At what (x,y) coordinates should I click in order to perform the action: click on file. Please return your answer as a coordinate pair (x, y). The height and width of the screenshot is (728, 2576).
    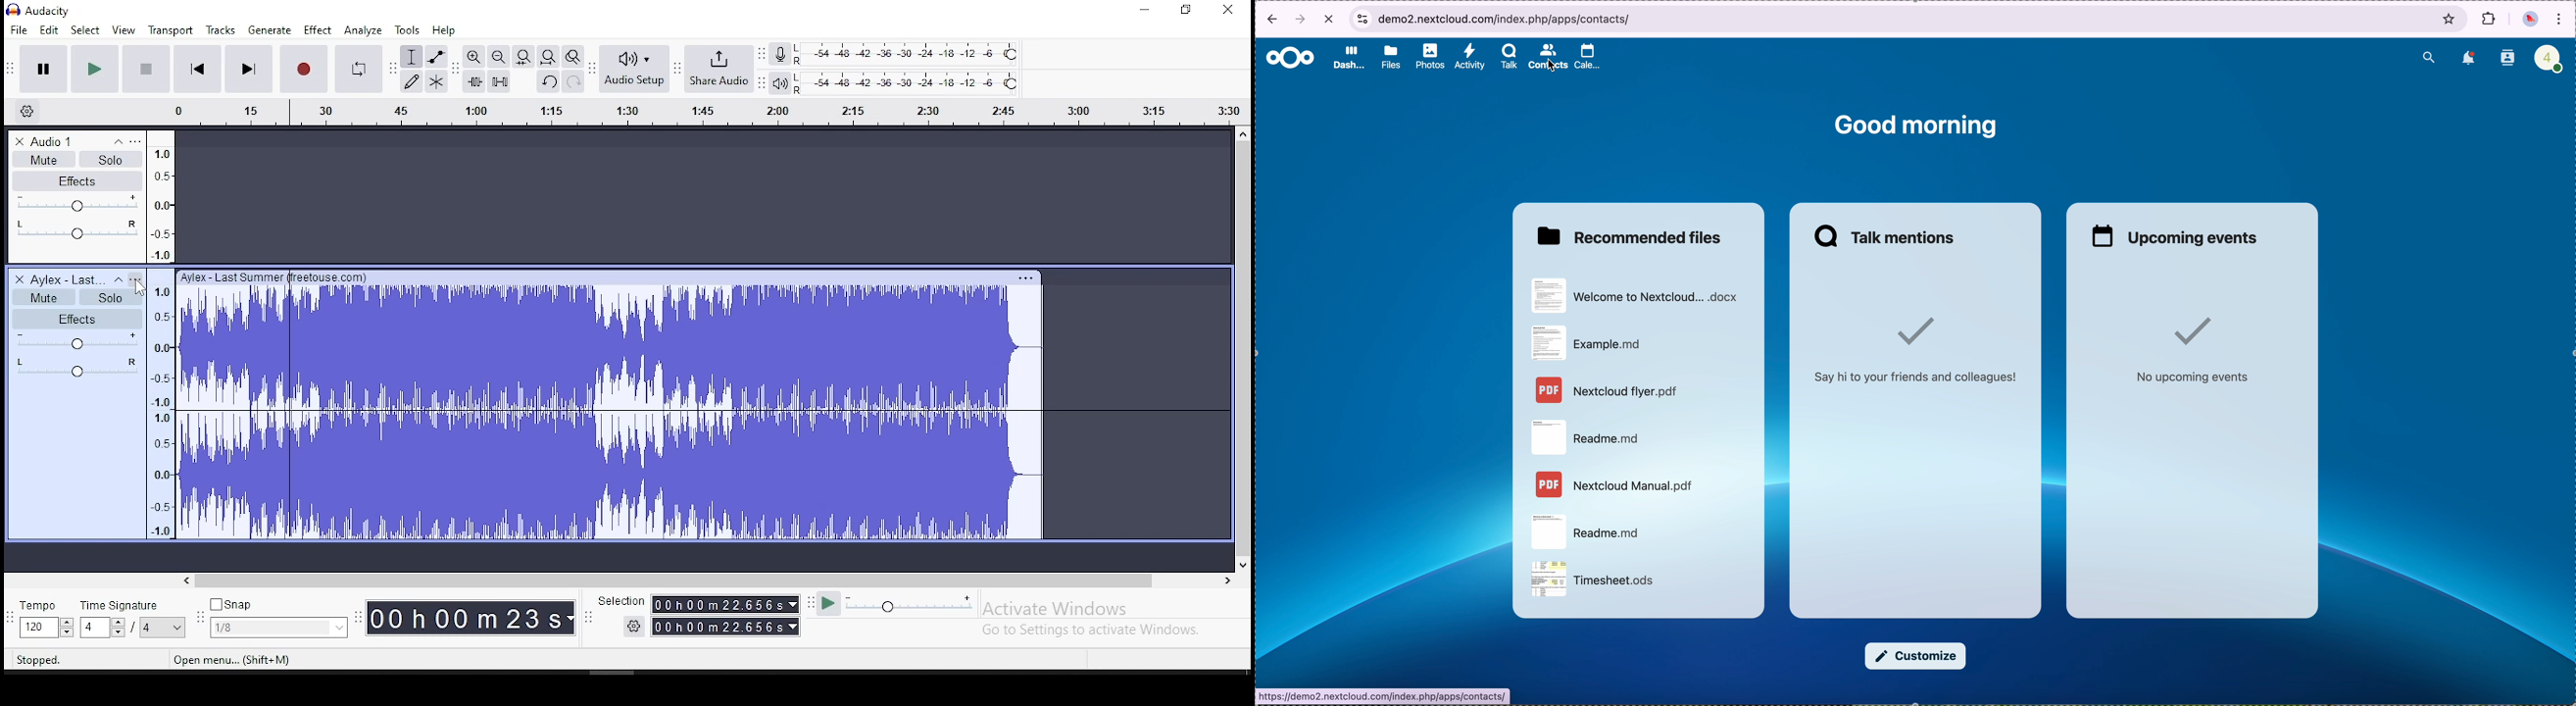
    Looking at the image, I should click on (21, 28).